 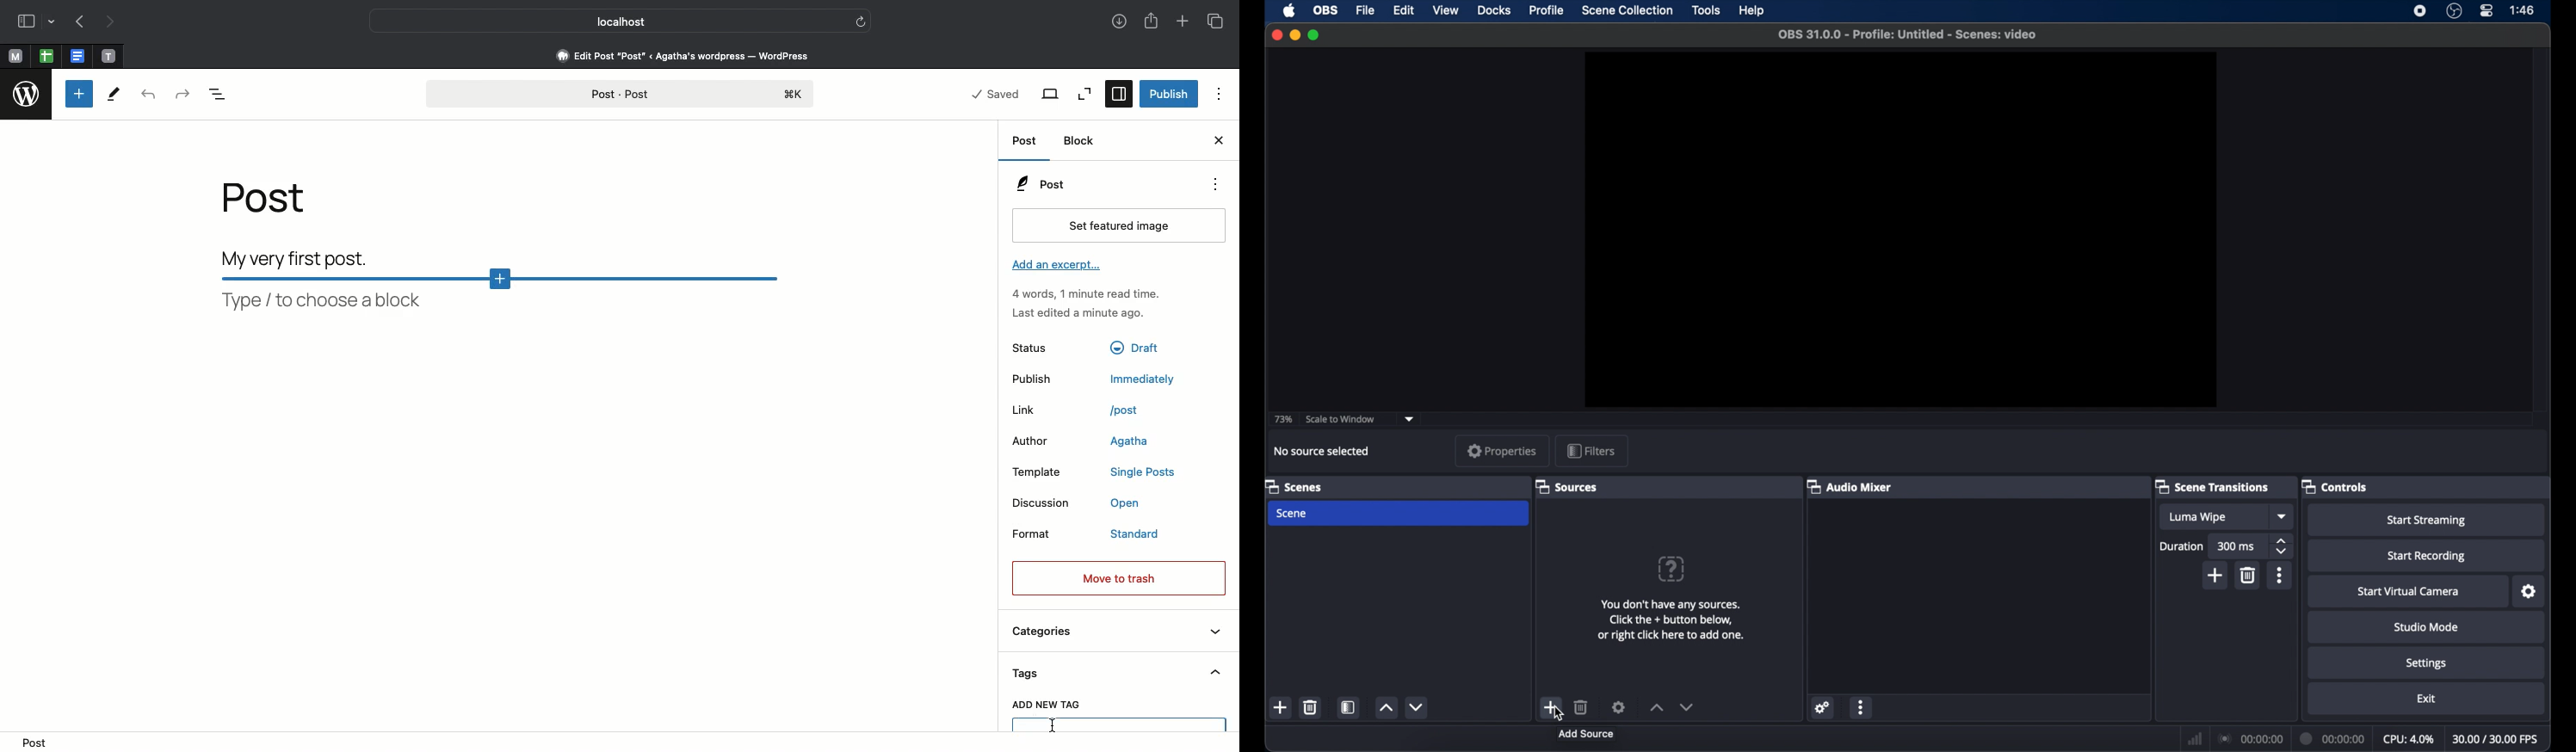 What do you see at coordinates (1912, 35) in the screenshot?
I see `file name` at bounding box center [1912, 35].